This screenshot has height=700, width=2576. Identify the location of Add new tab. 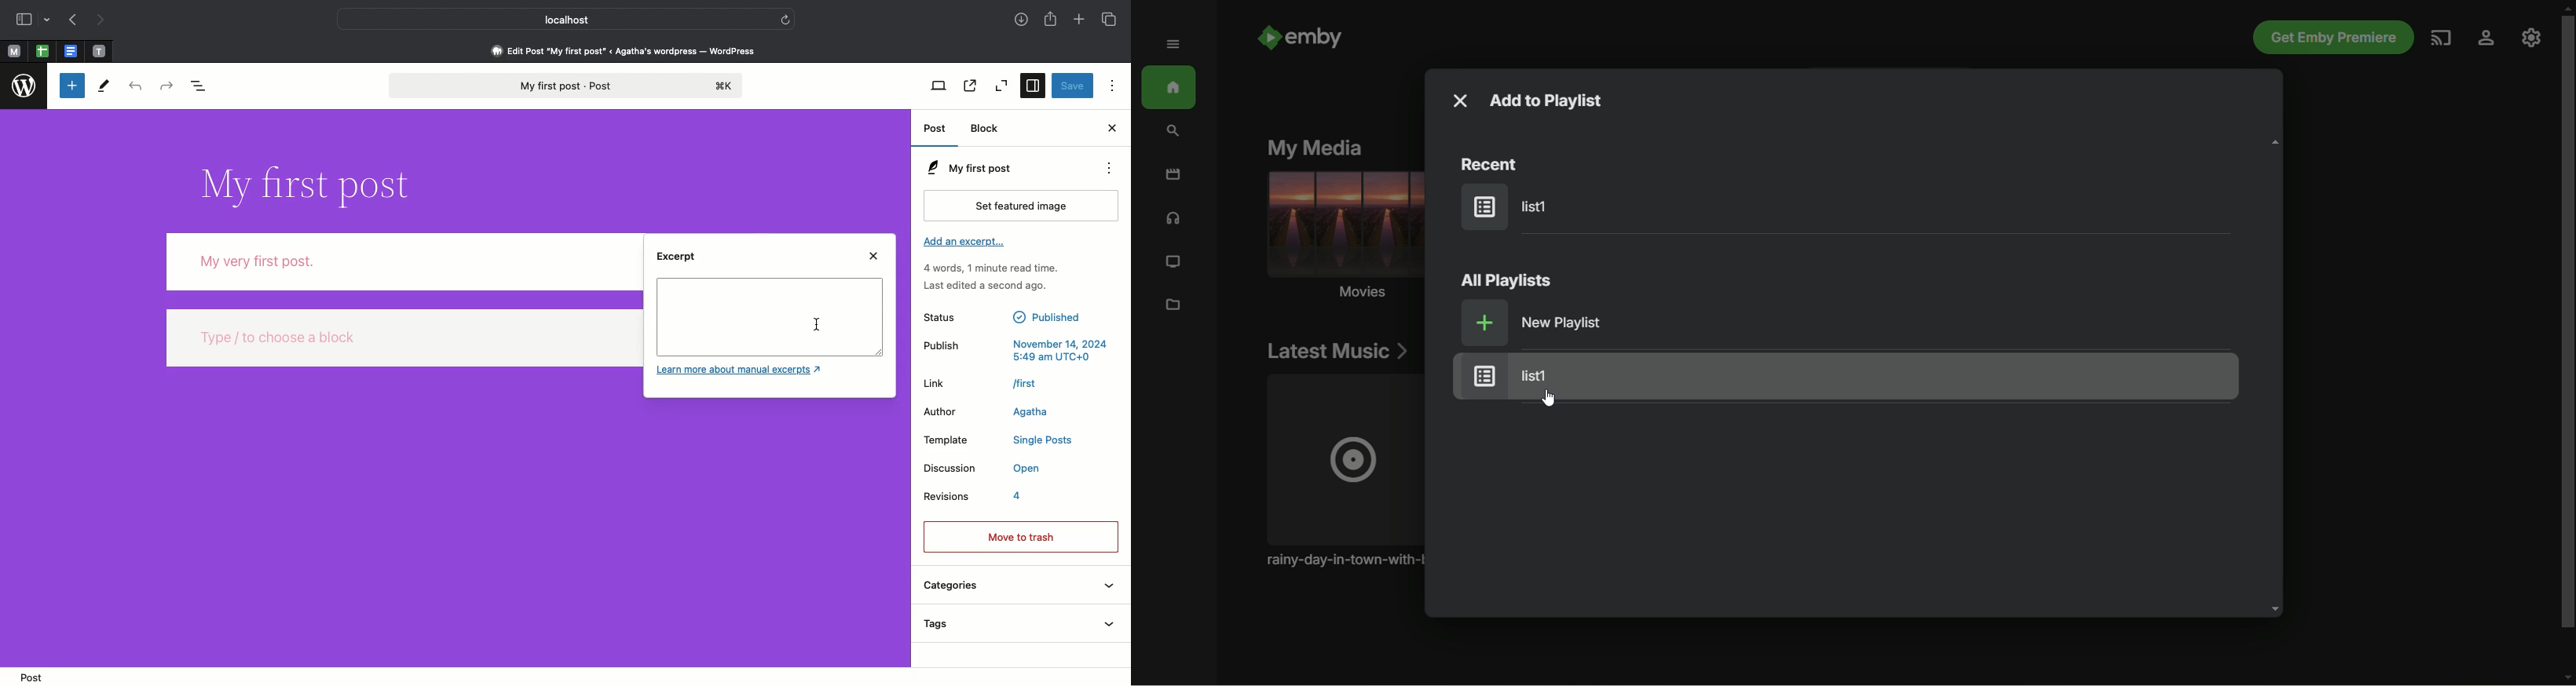
(1078, 20).